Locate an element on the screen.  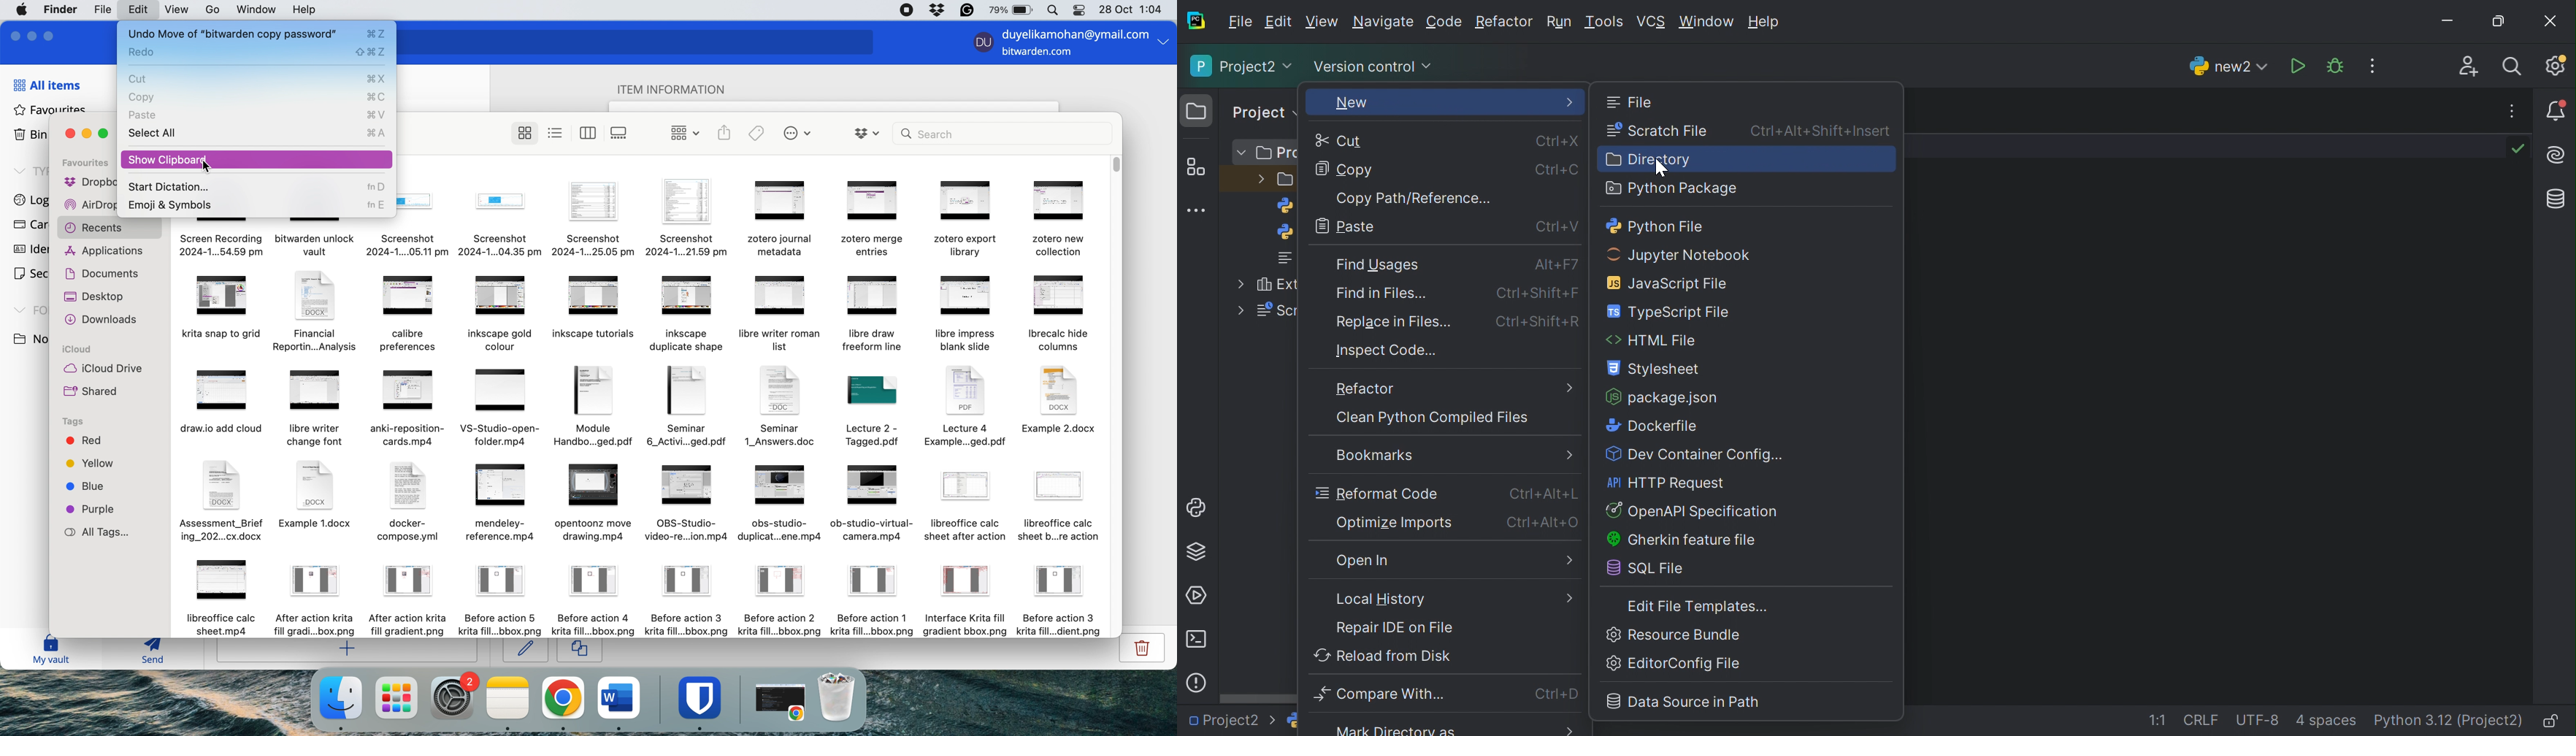
Notifications is located at coordinates (2556, 111).